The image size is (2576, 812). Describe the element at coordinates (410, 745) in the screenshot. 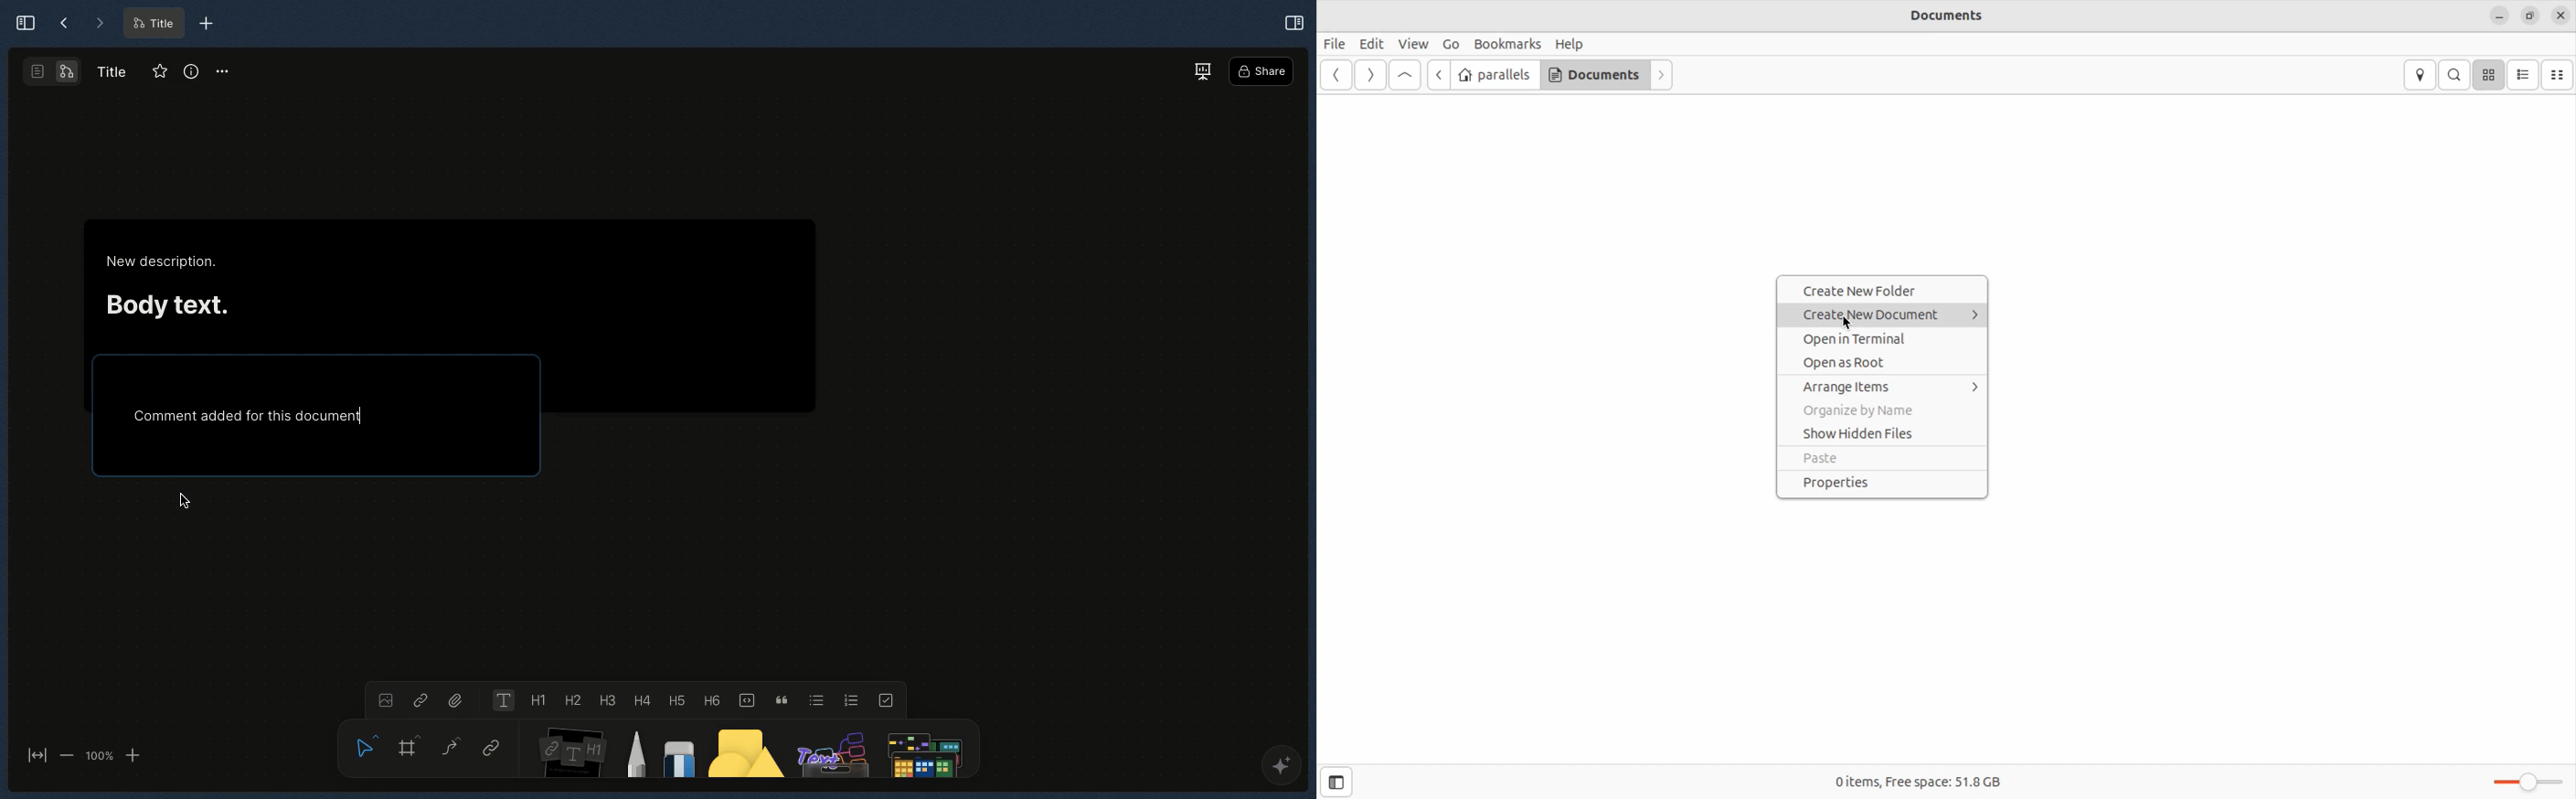

I see `Frame` at that location.